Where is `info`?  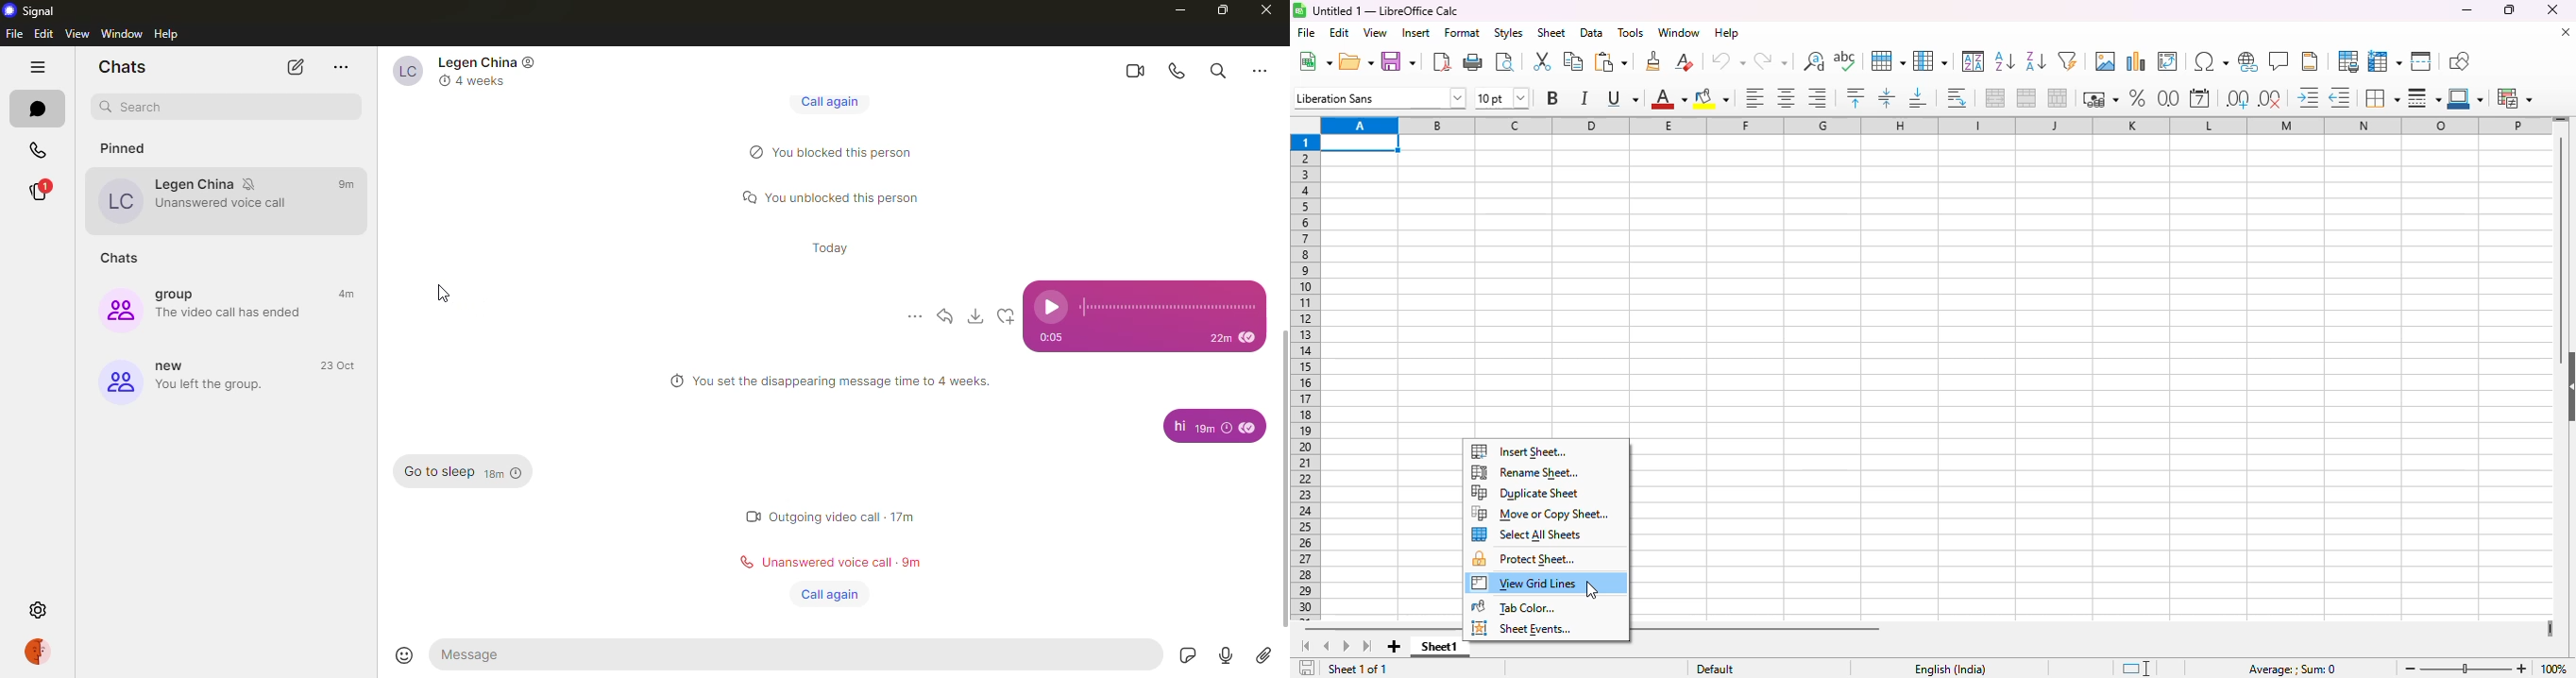 info is located at coordinates (829, 381).